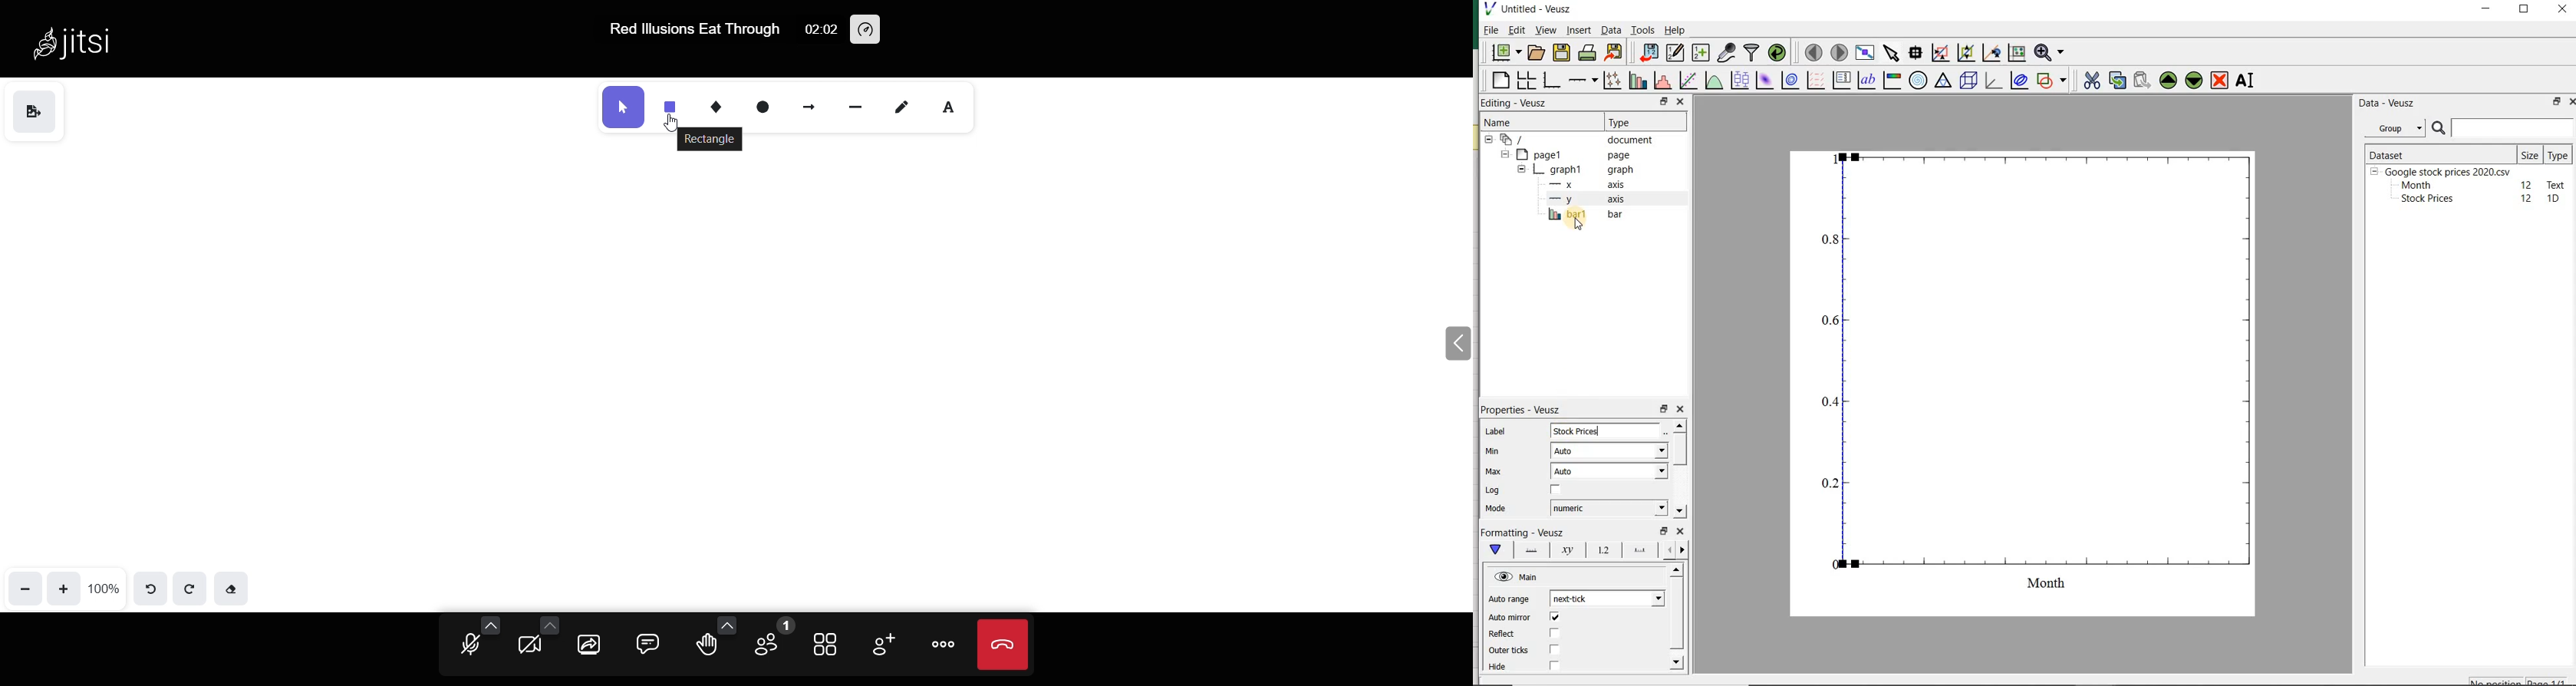  I want to click on image color bar, so click(1891, 80).